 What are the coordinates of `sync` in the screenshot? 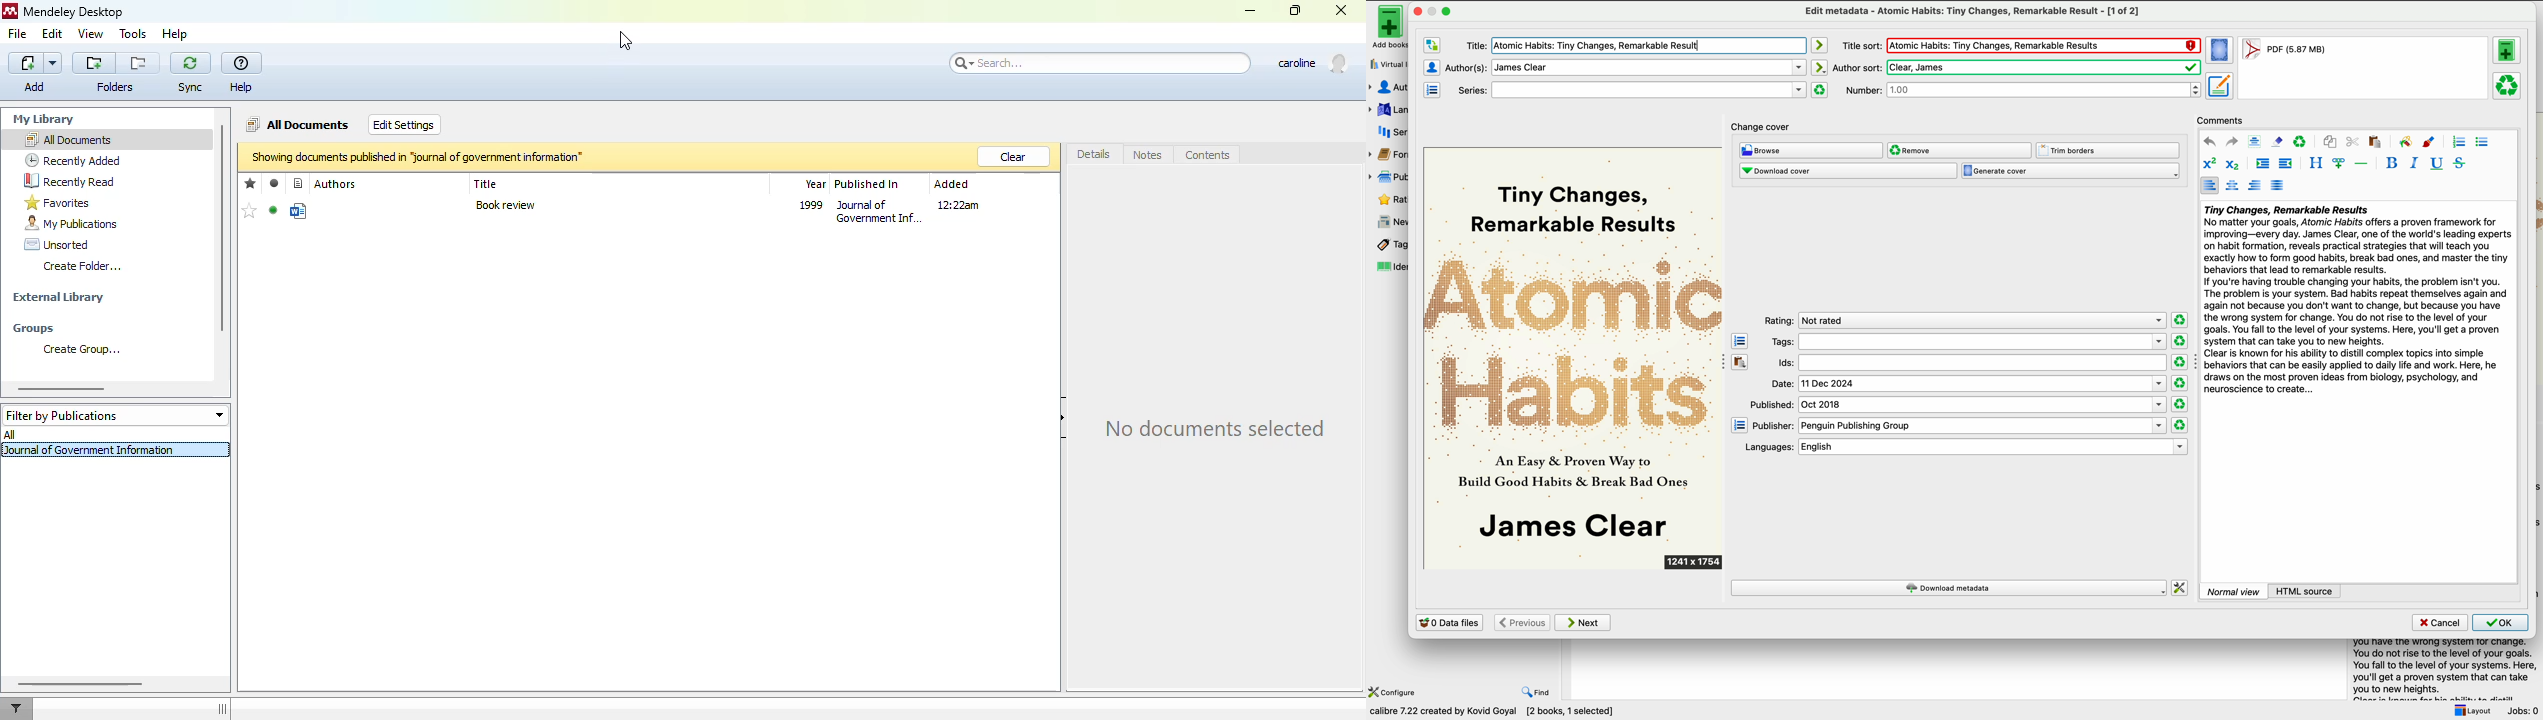 It's located at (190, 73).